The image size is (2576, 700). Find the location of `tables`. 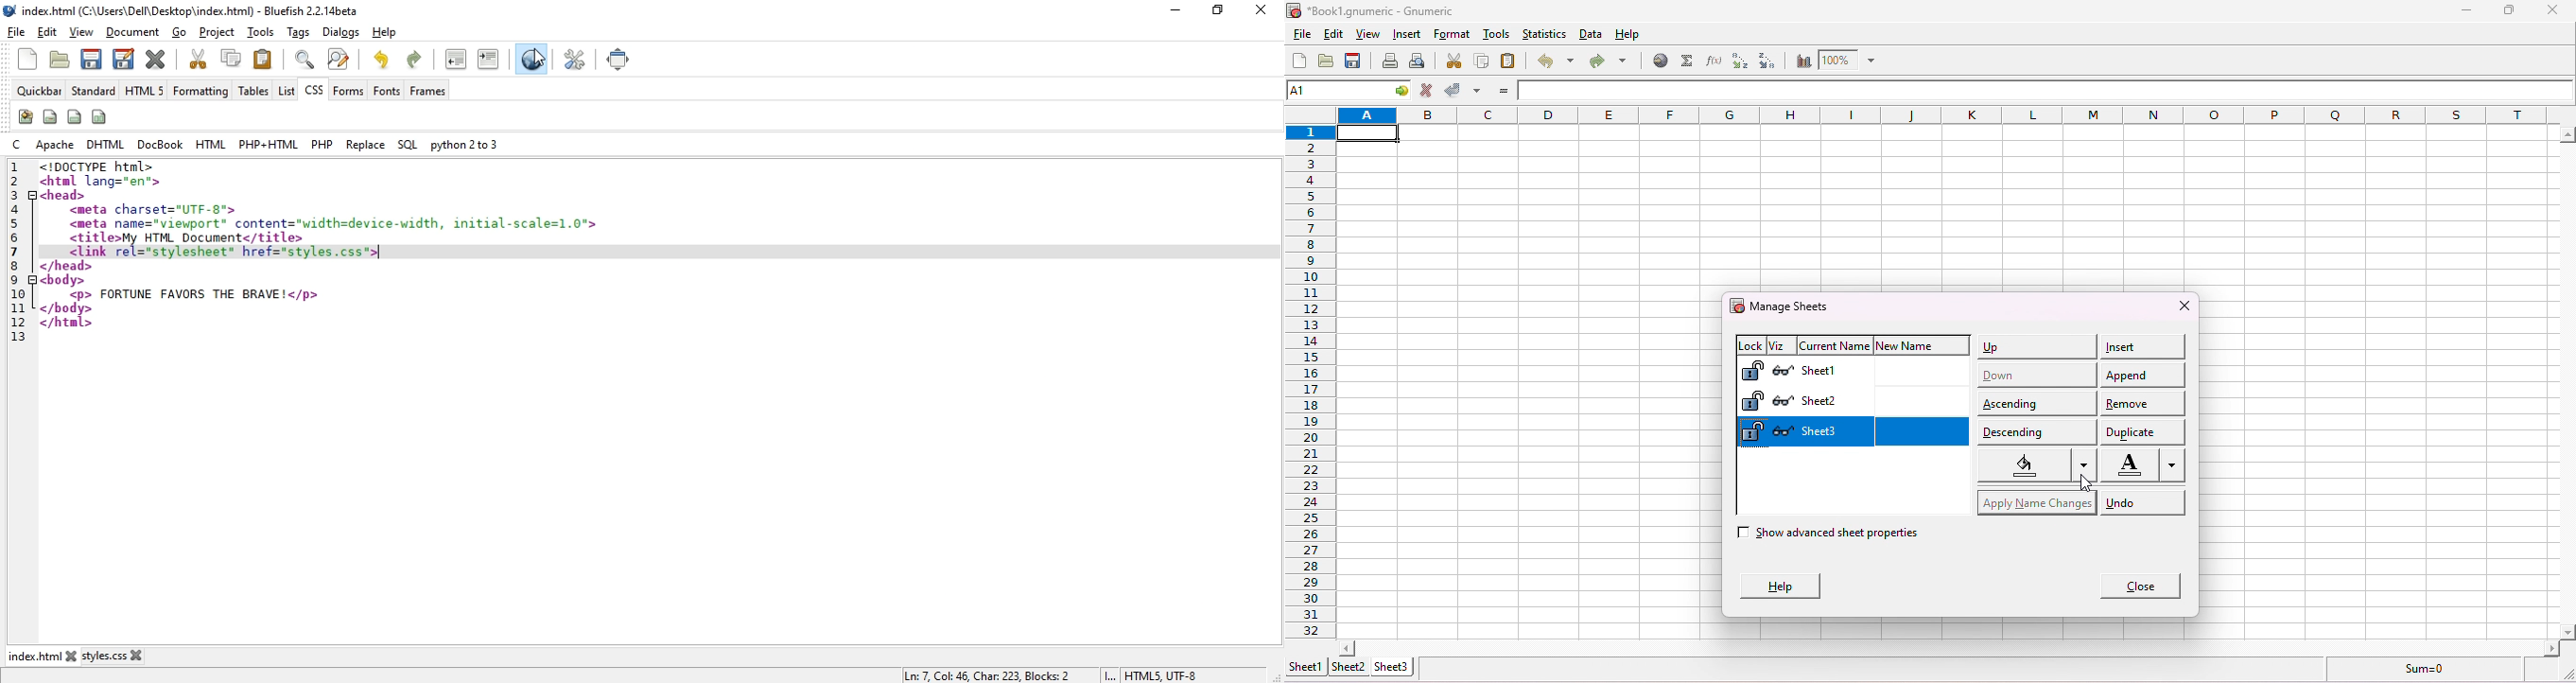

tables is located at coordinates (253, 91).